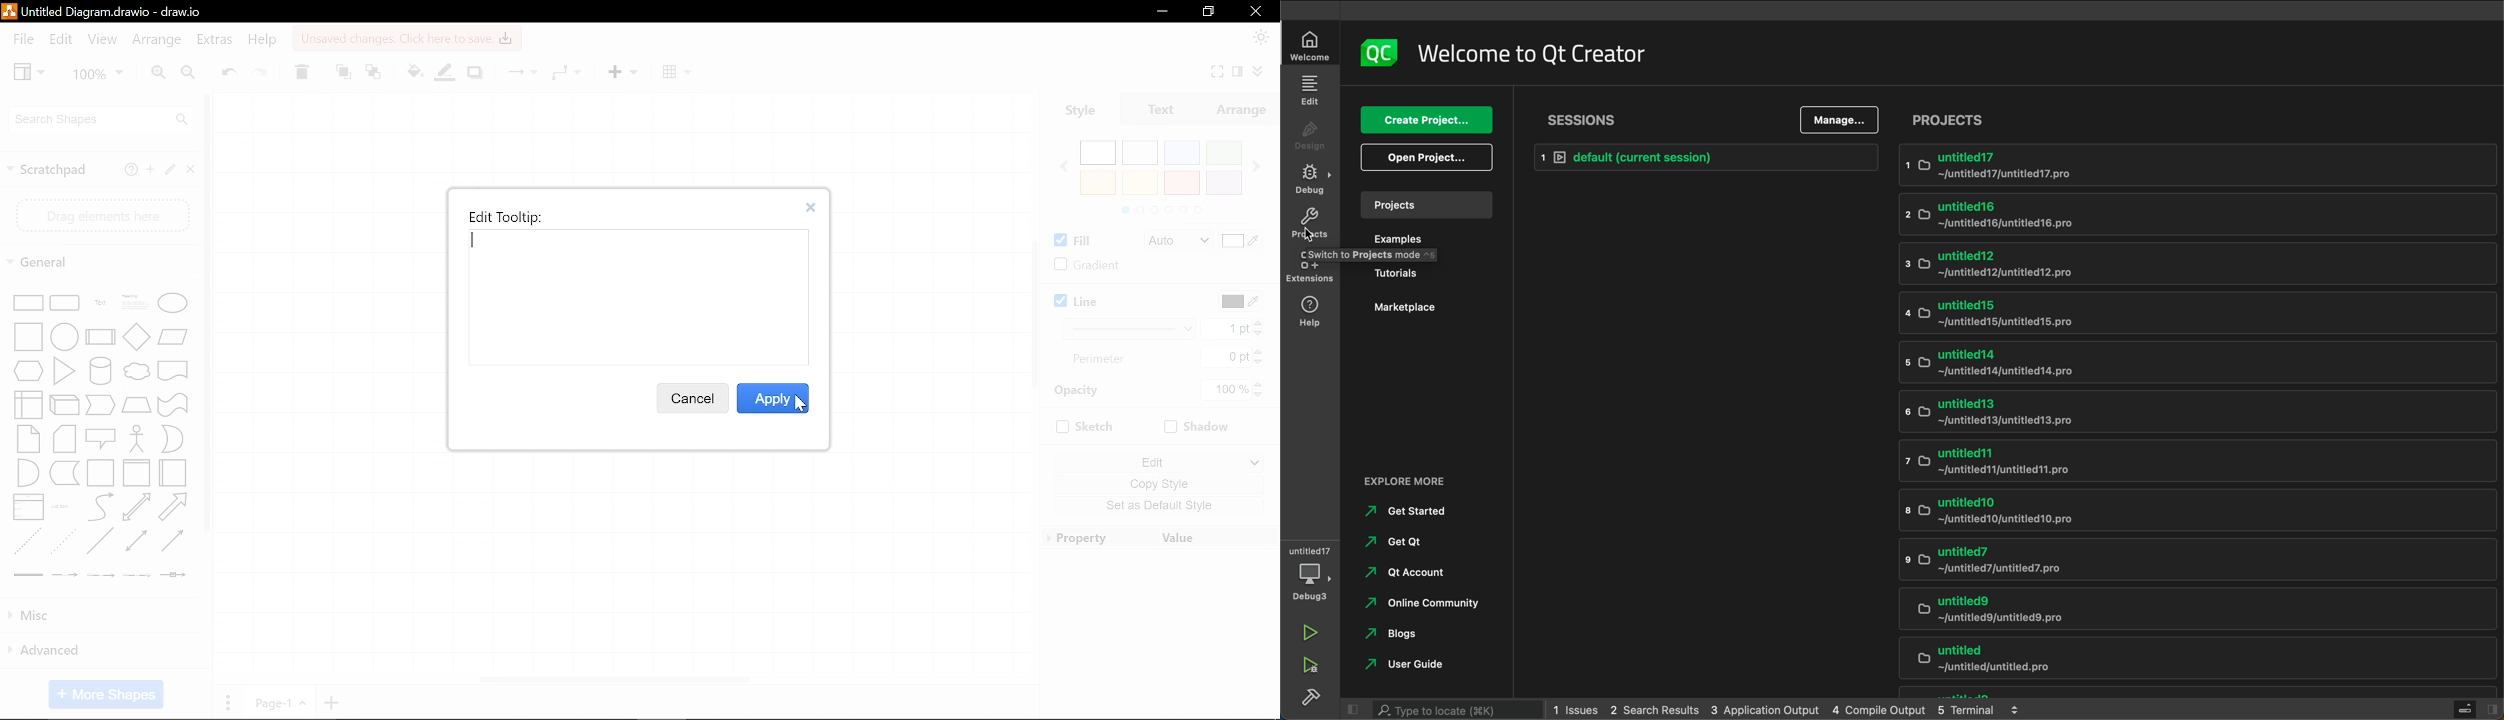  Describe the element at coordinates (1656, 709) in the screenshot. I see `2 search result` at that location.